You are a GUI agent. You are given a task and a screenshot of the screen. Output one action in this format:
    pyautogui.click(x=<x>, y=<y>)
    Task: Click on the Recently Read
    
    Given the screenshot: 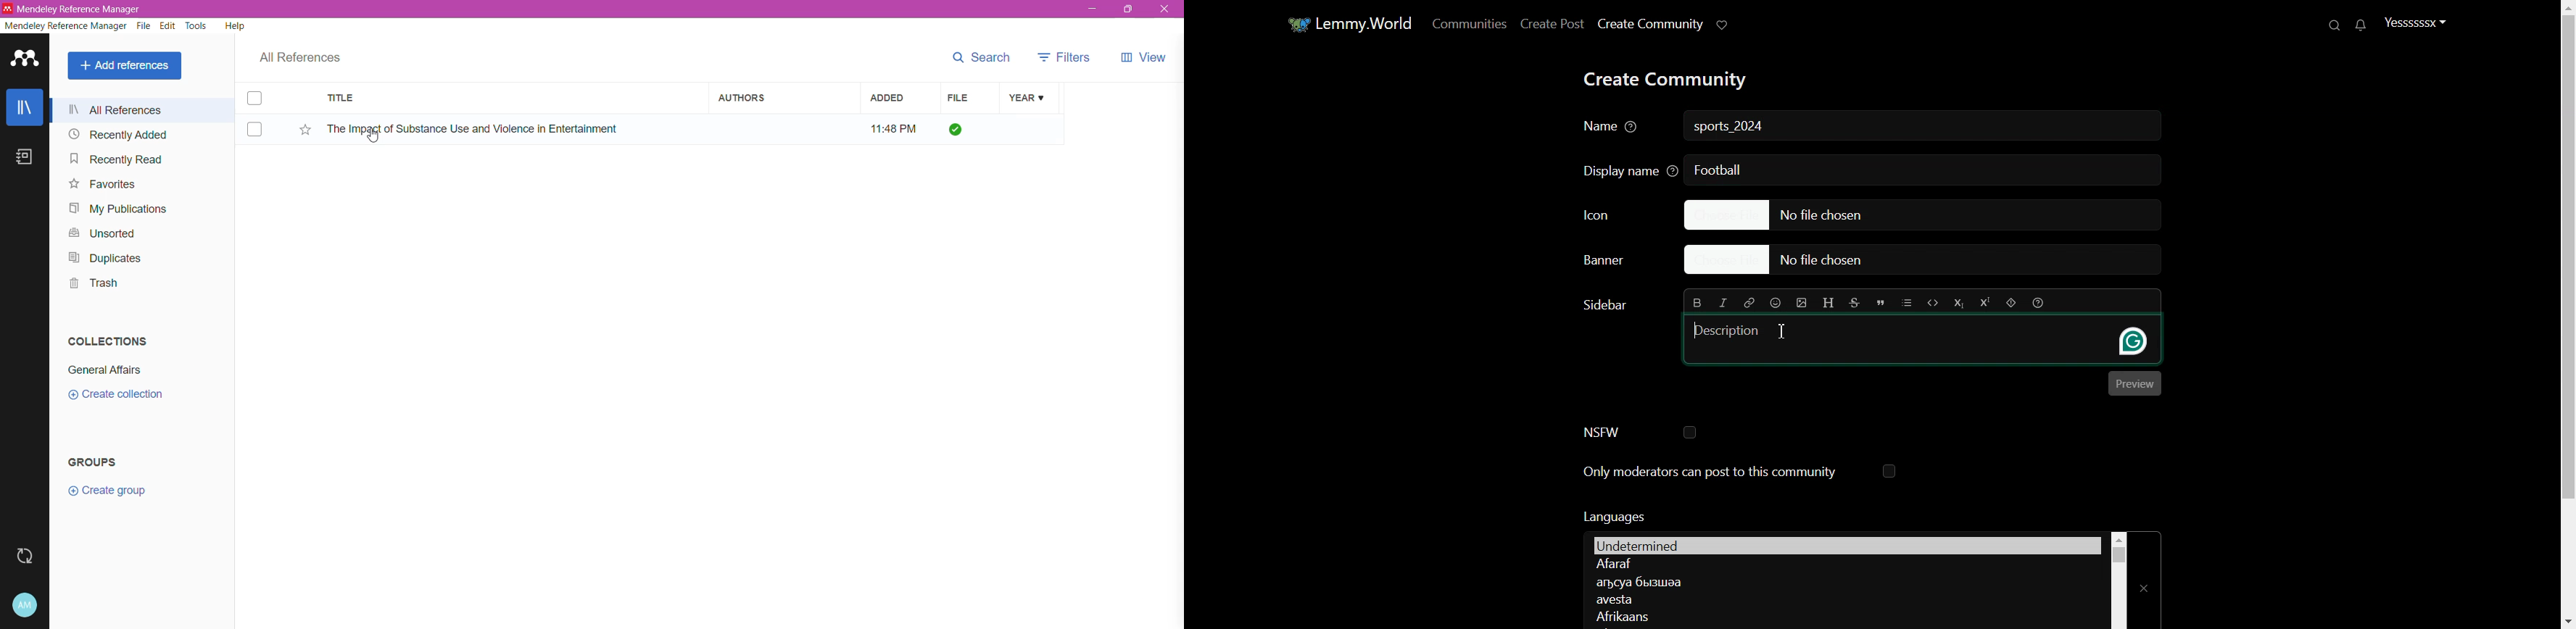 What is the action you would take?
    pyautogui.click(x=114, y=158)
    